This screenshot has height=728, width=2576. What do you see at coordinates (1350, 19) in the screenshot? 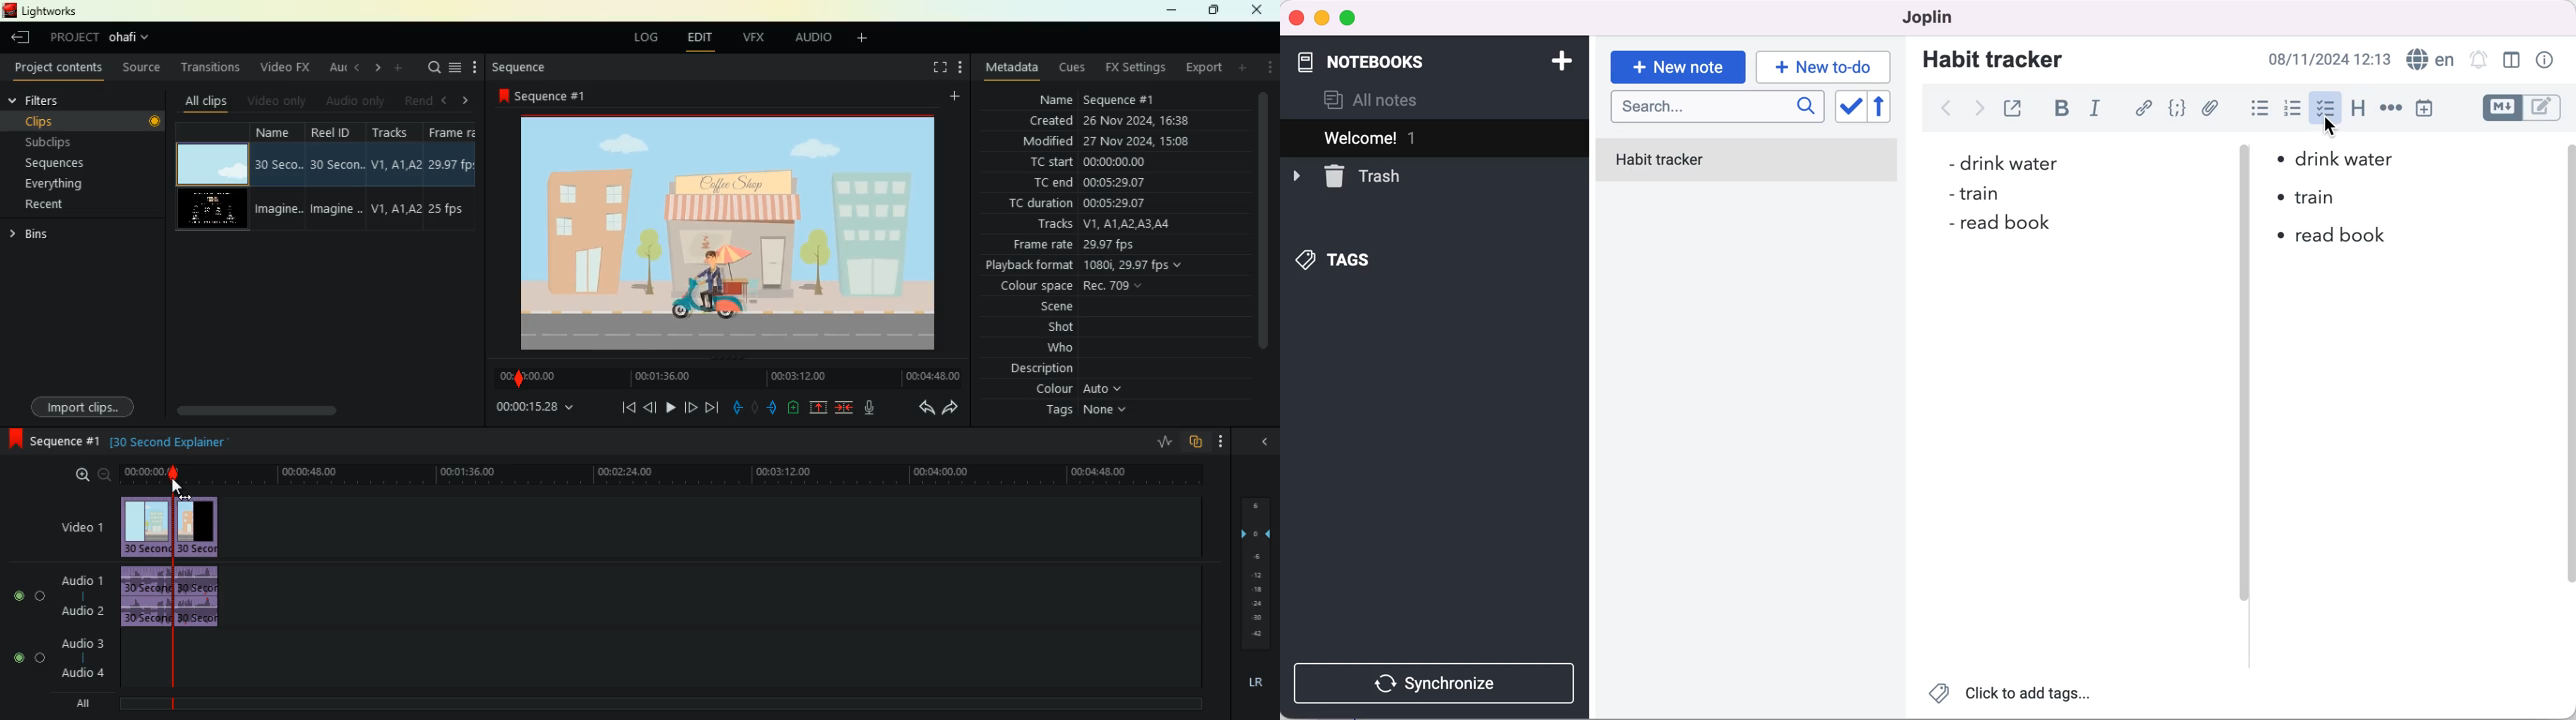
I see `maximize` at bounding box center [1350, 19].